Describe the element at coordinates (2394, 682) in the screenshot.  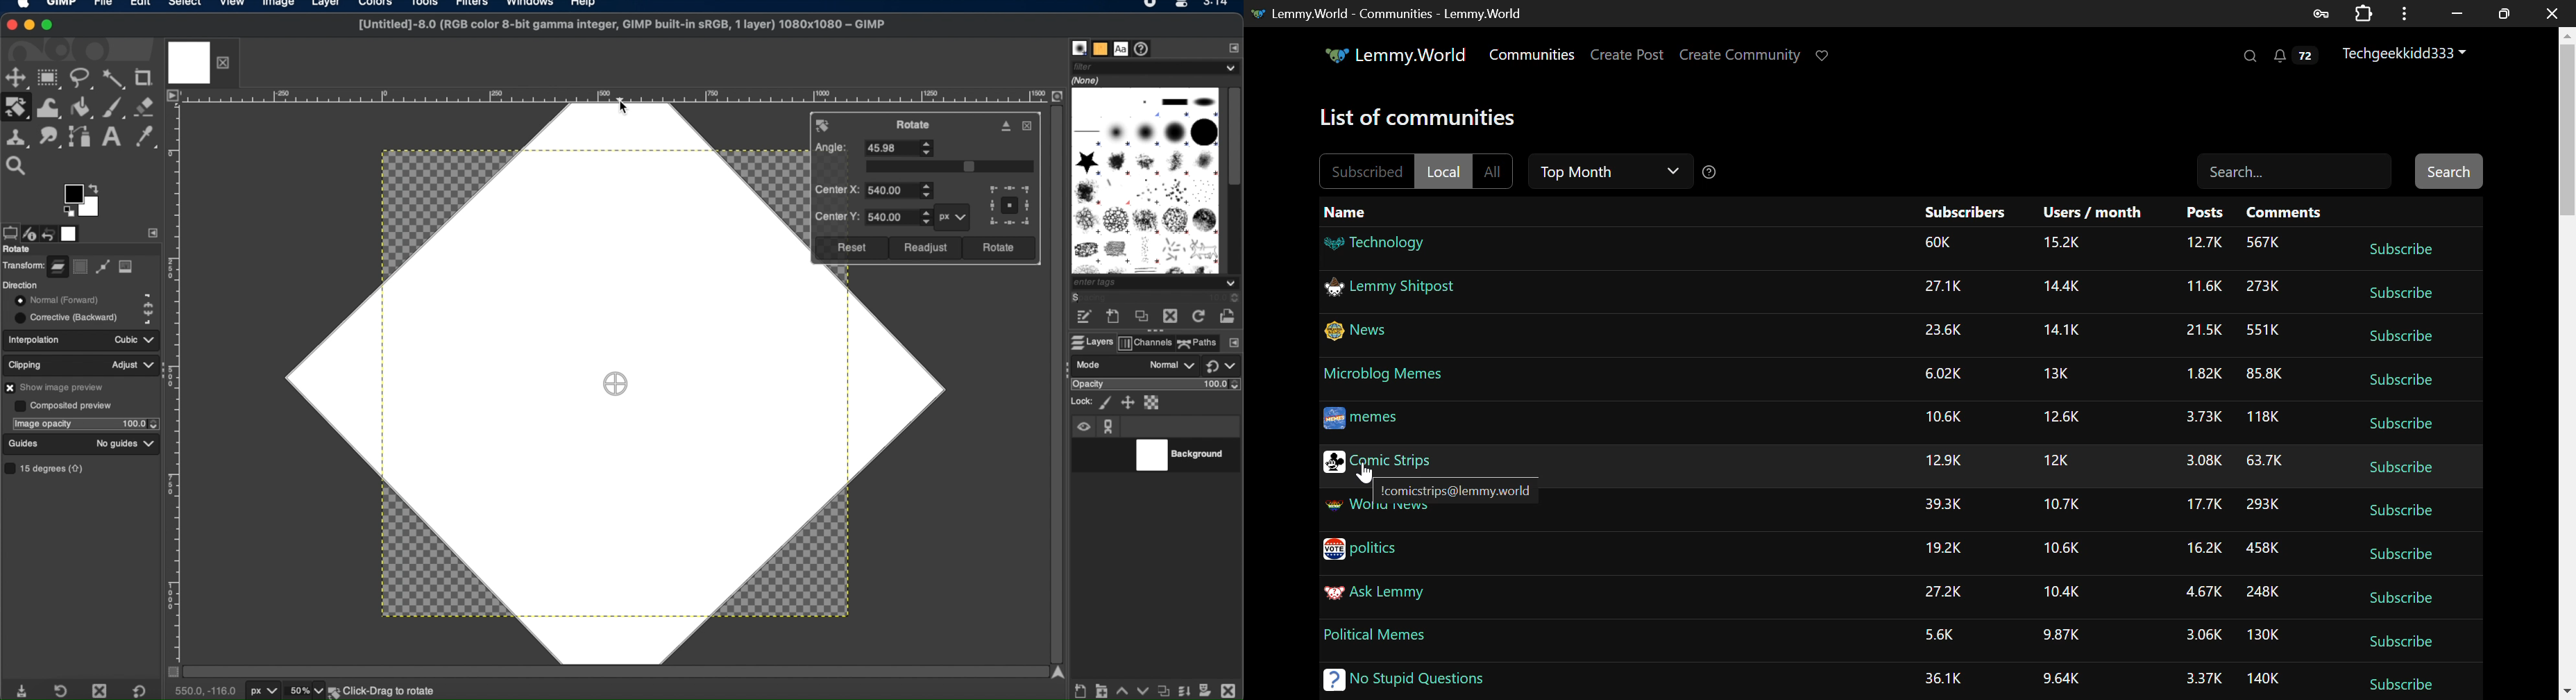
I see `Subscribe` at that location.